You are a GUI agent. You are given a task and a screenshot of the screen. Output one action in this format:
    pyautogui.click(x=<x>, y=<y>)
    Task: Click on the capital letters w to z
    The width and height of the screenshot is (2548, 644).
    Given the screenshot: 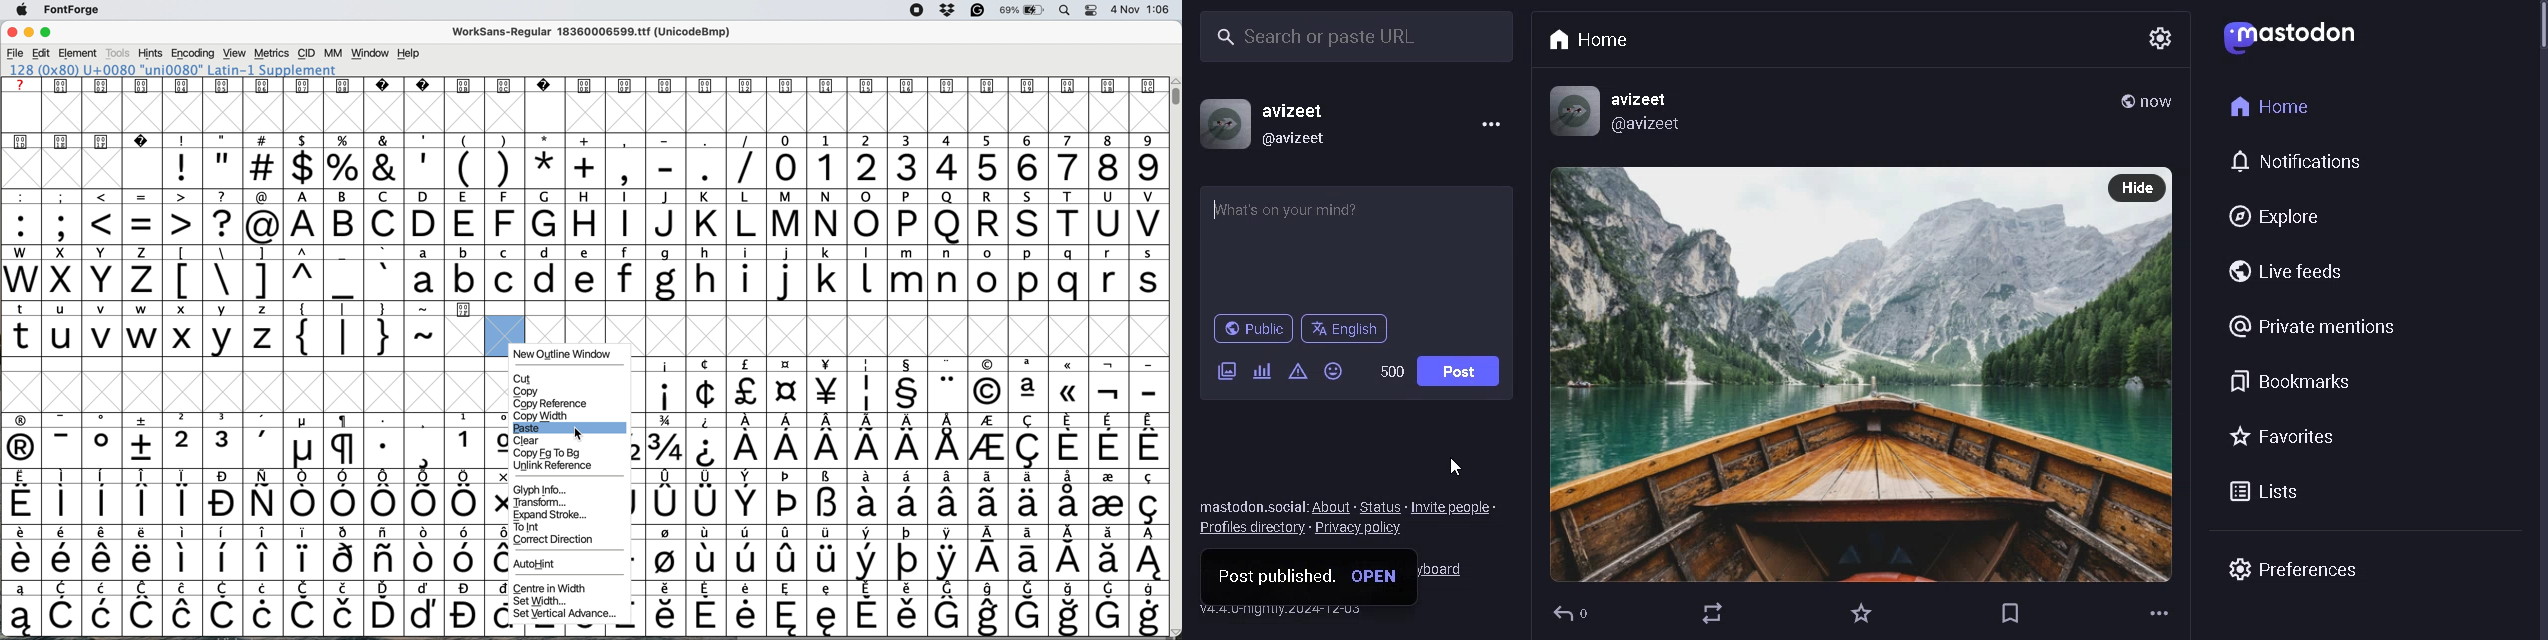 What is the action you would take?
    pyautogui.click(x=79, y=282)
    